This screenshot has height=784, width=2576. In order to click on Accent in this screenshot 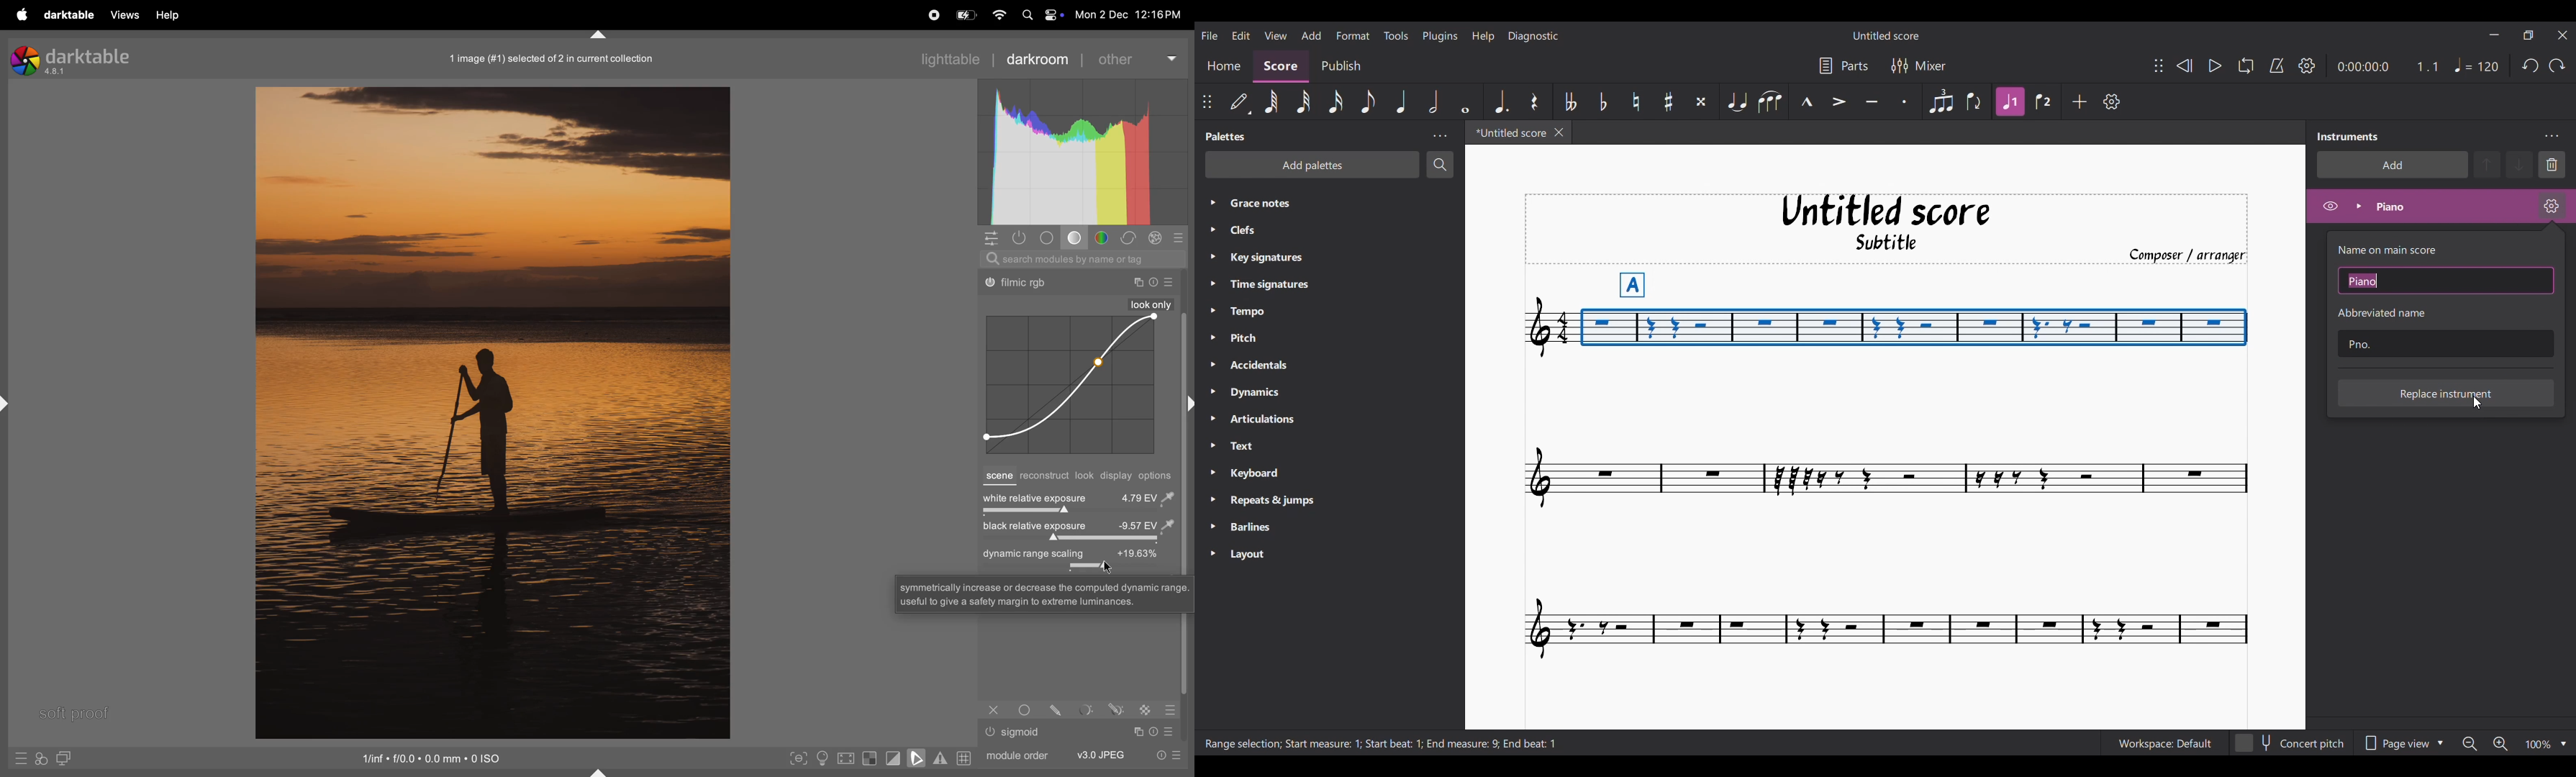, I will do `click(1838, 101)`.